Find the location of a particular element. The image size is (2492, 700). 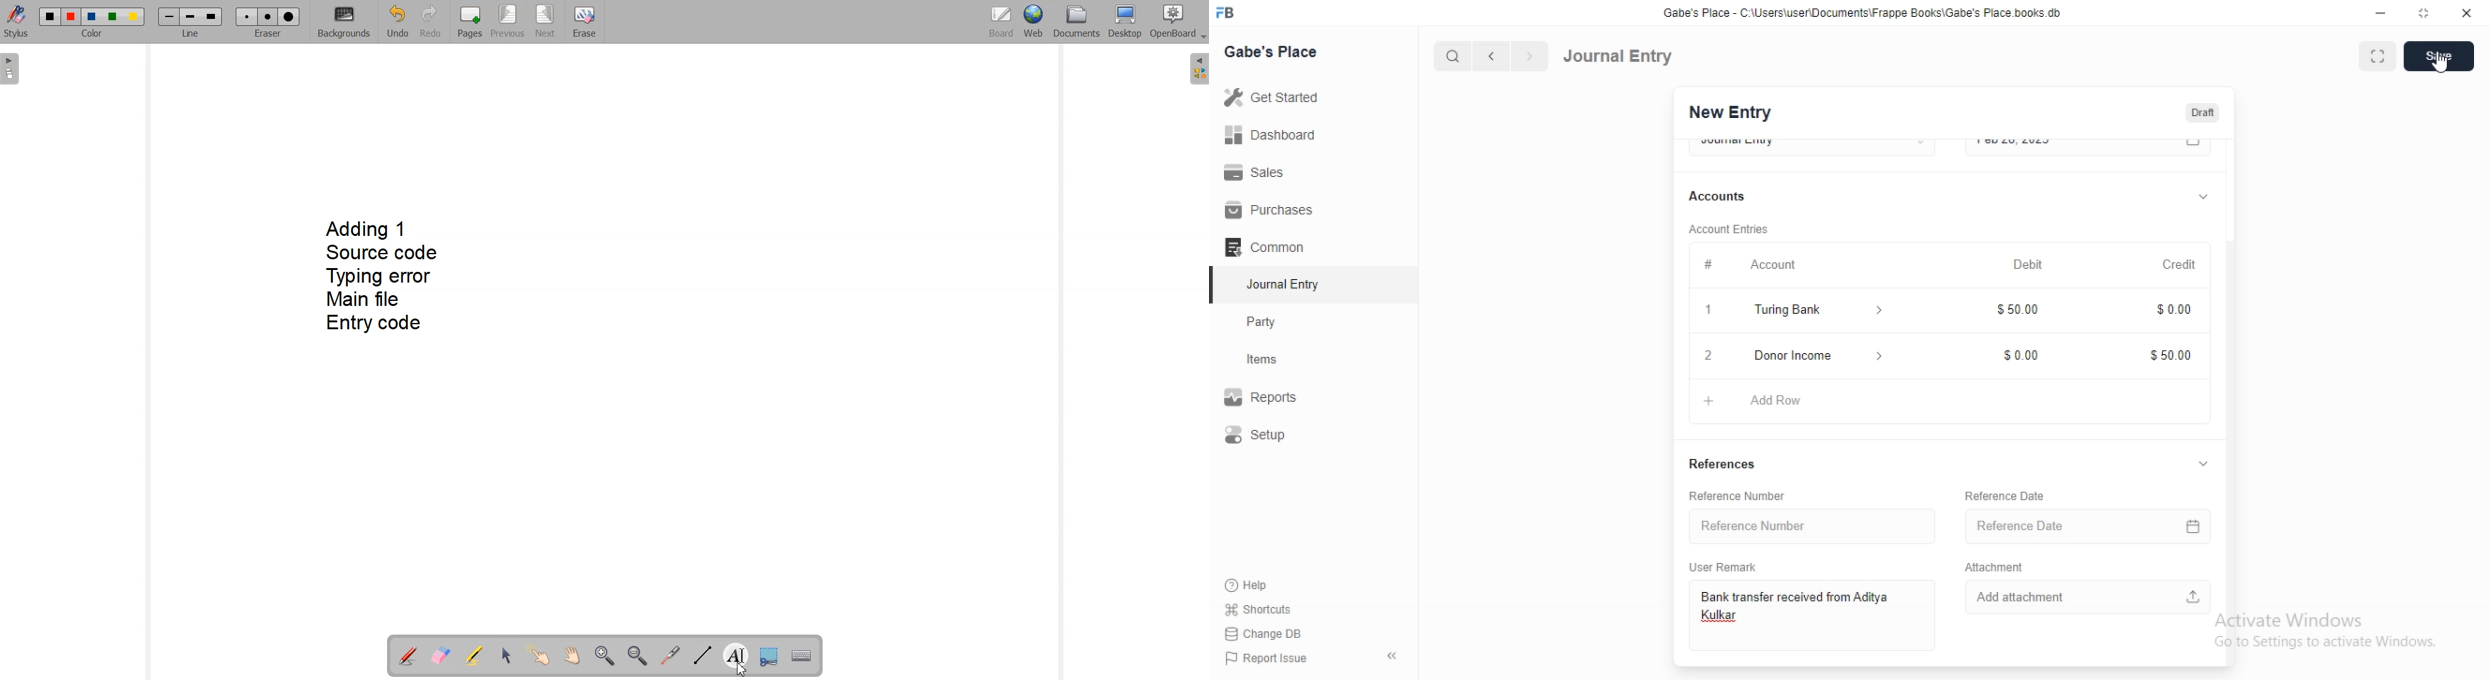

Credit is located at coordinates (2181, 265).